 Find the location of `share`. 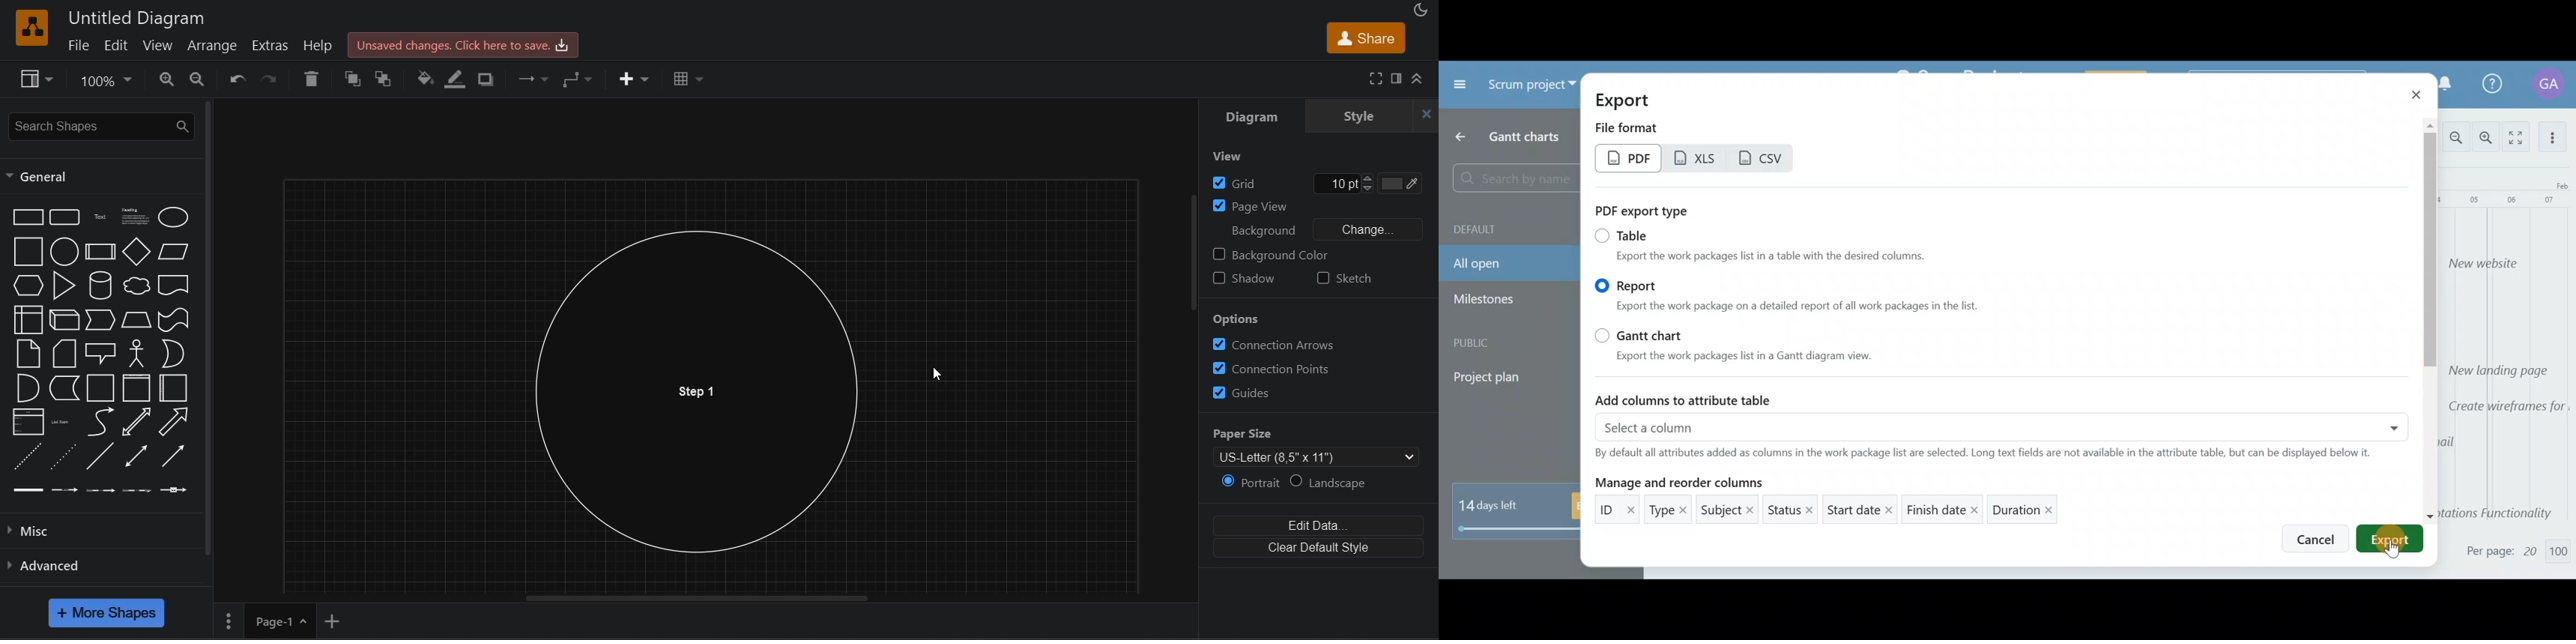

share is located at coordinates (1367, 40).